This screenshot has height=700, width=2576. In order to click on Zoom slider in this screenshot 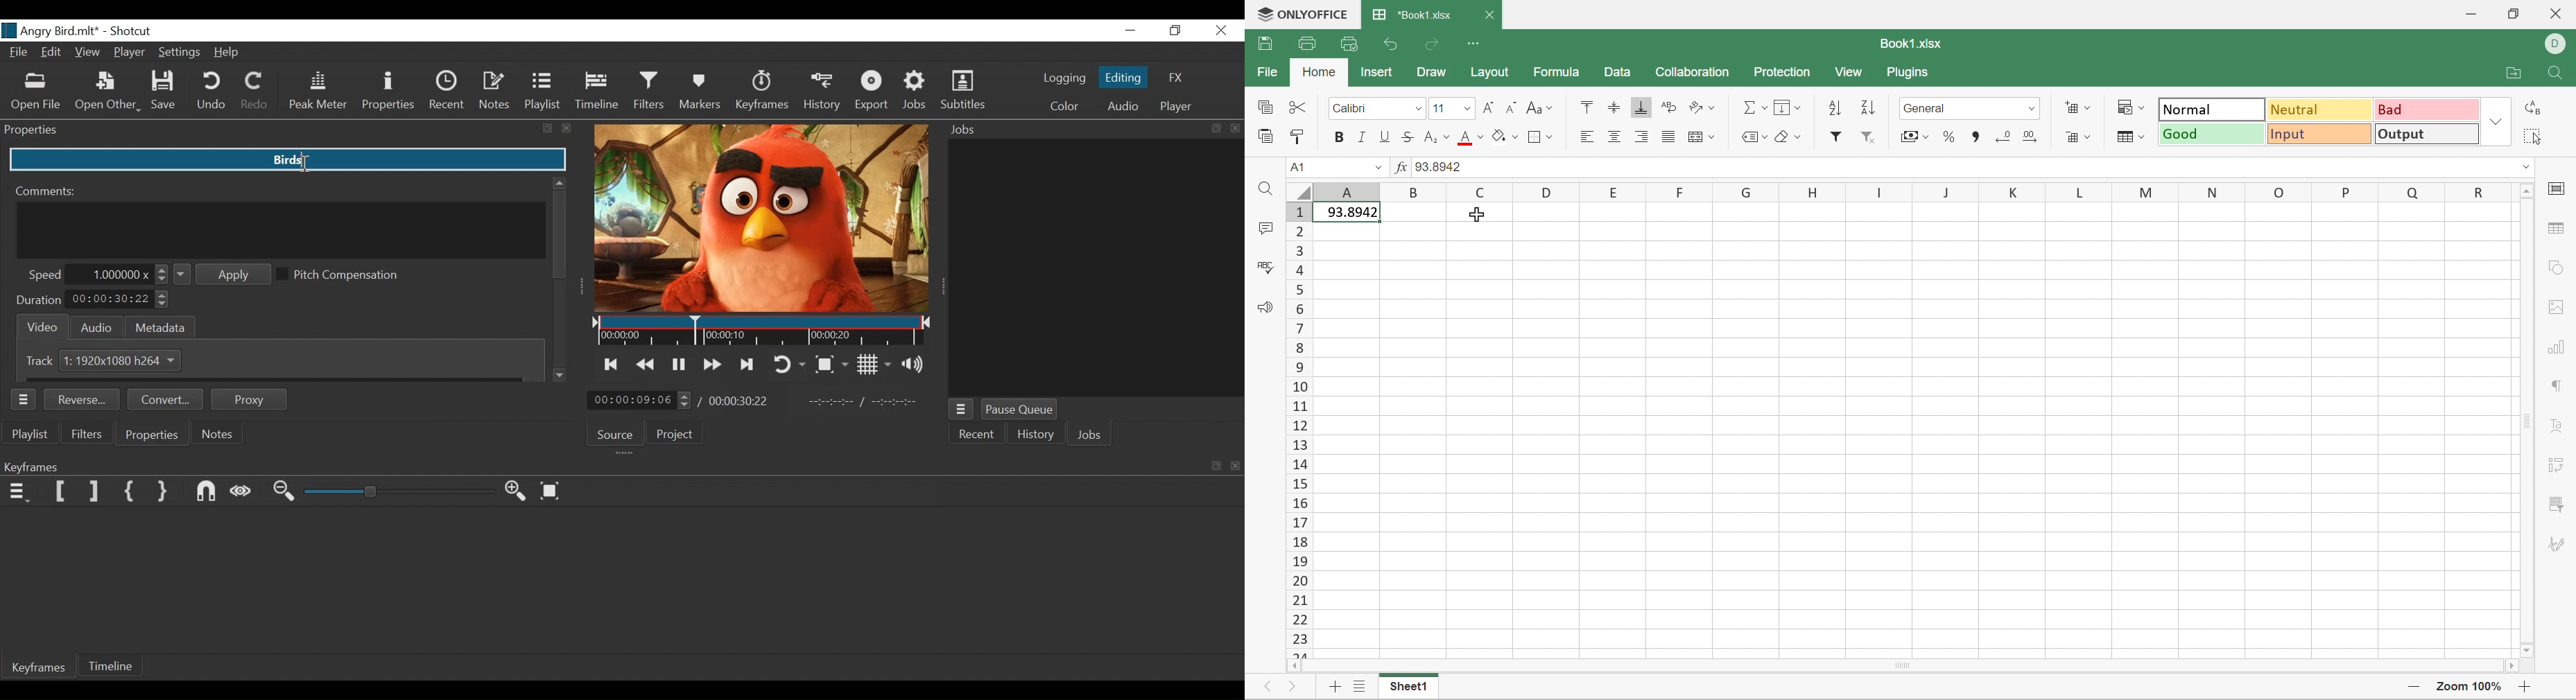, I will do `click(398, 492)`.